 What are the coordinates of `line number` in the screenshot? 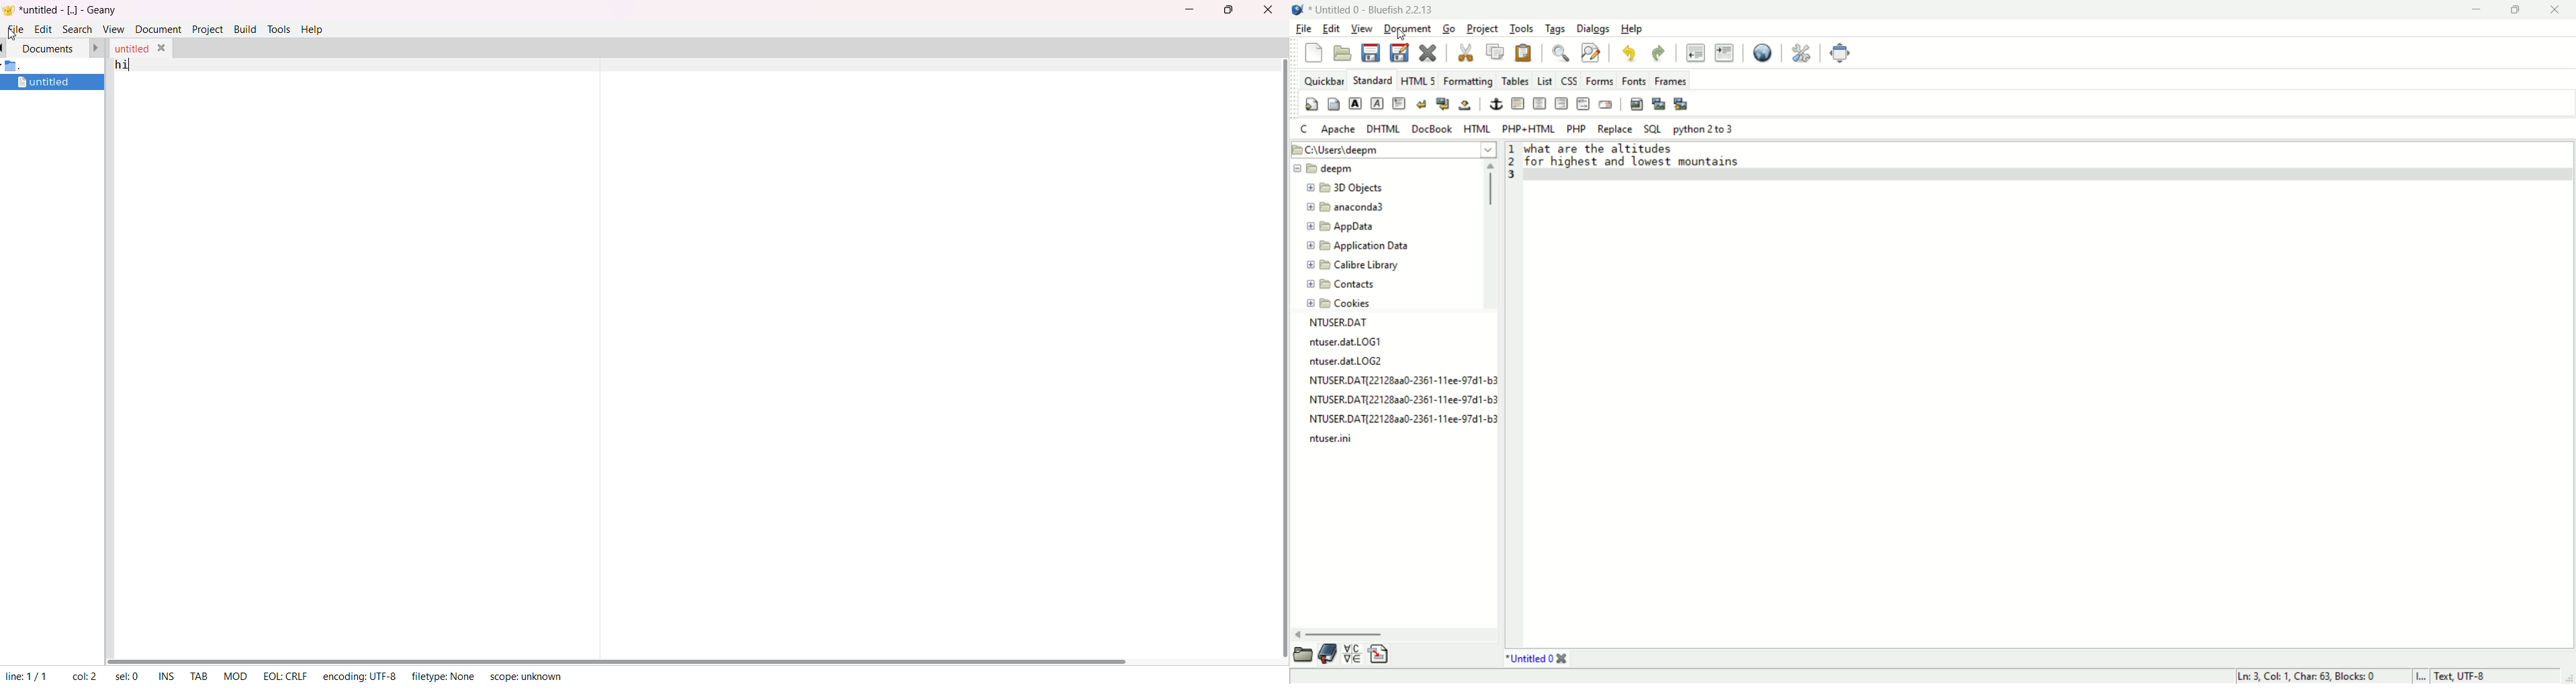 It's located at (1513, 166).